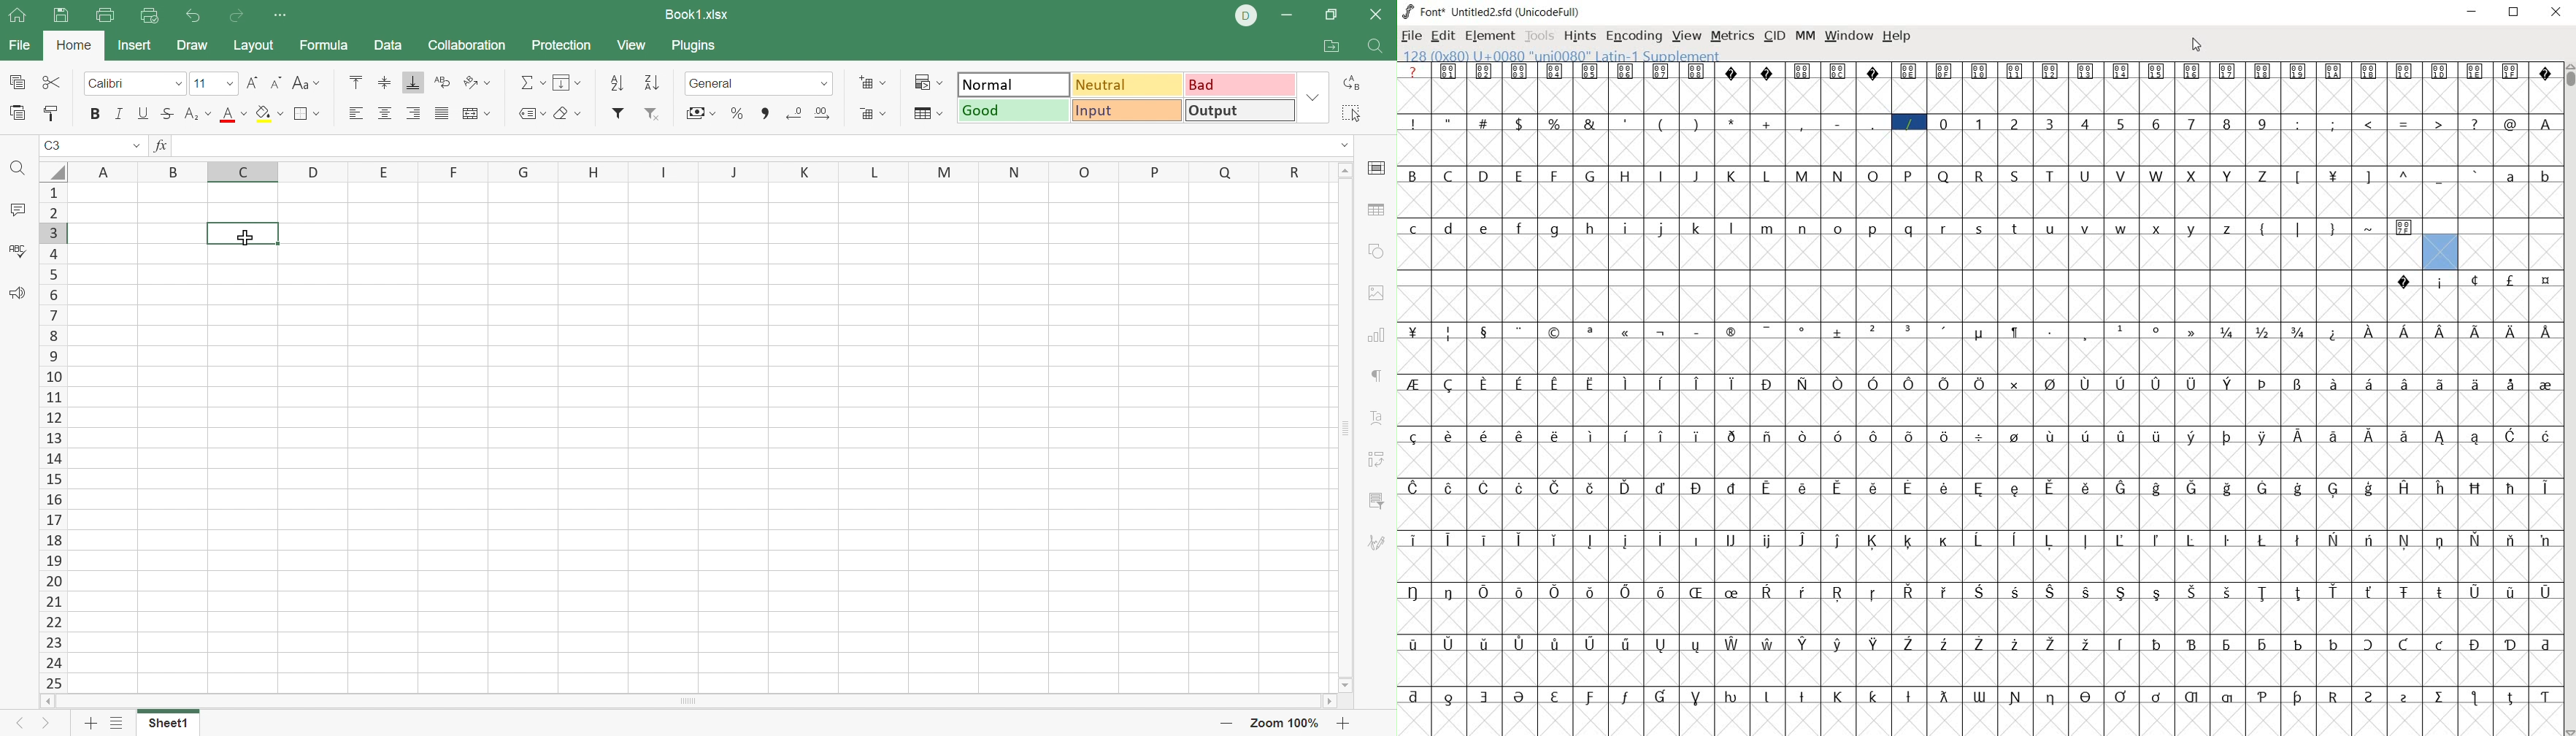  Describe the element at coordinates (2122, 328) in the screenshot. I see `glyph` at that location.